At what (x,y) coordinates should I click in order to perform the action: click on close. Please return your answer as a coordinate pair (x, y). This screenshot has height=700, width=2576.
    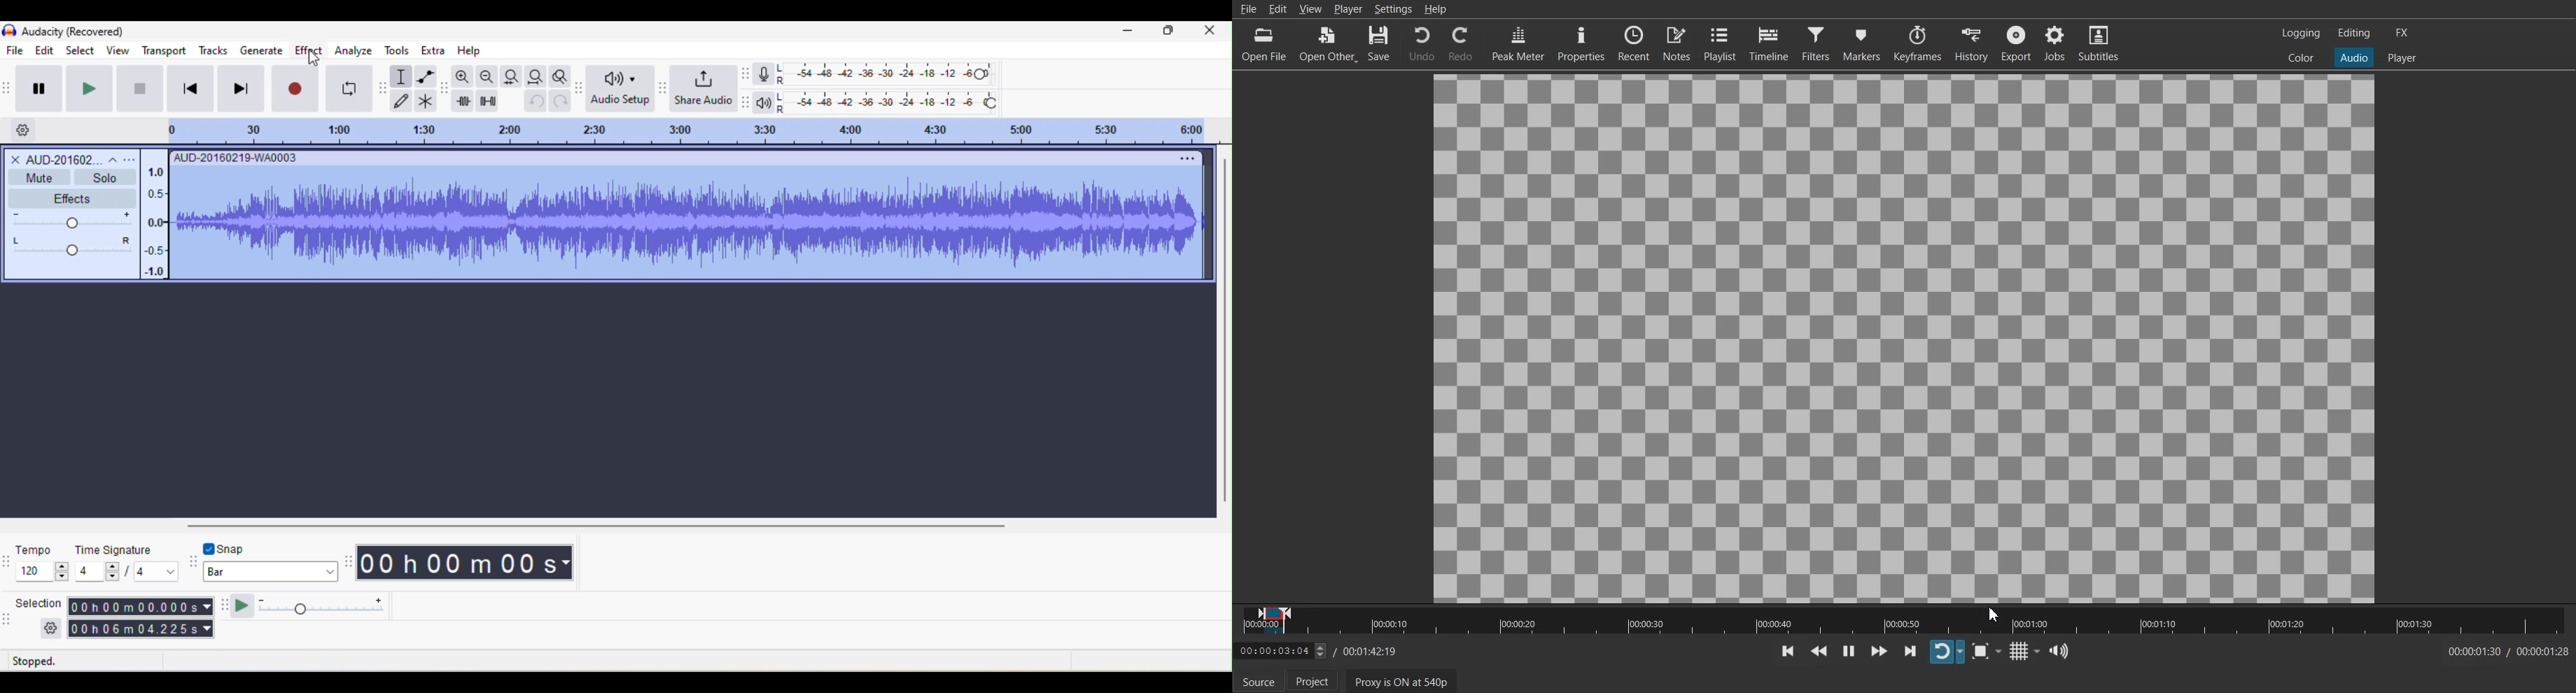
    Looking at the image, I should click on (1210, 34).